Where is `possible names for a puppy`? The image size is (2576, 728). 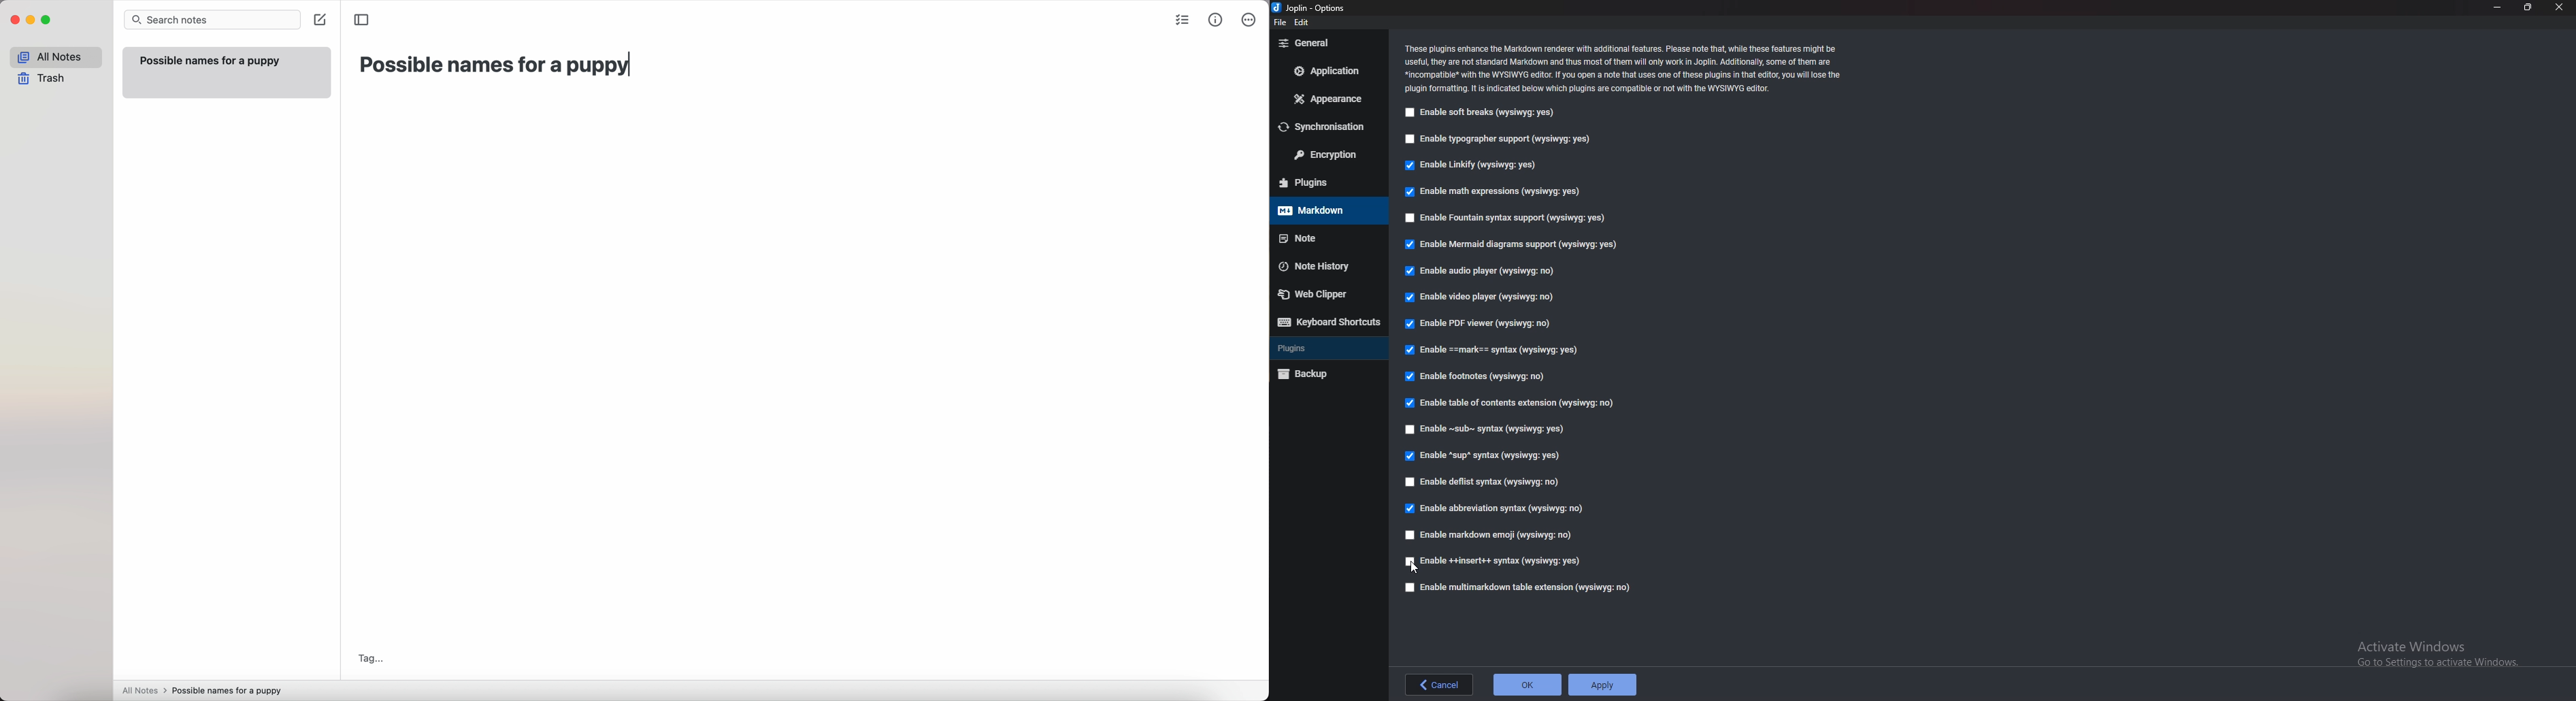
possible names for a puppy is located at coordinates (496, 66).